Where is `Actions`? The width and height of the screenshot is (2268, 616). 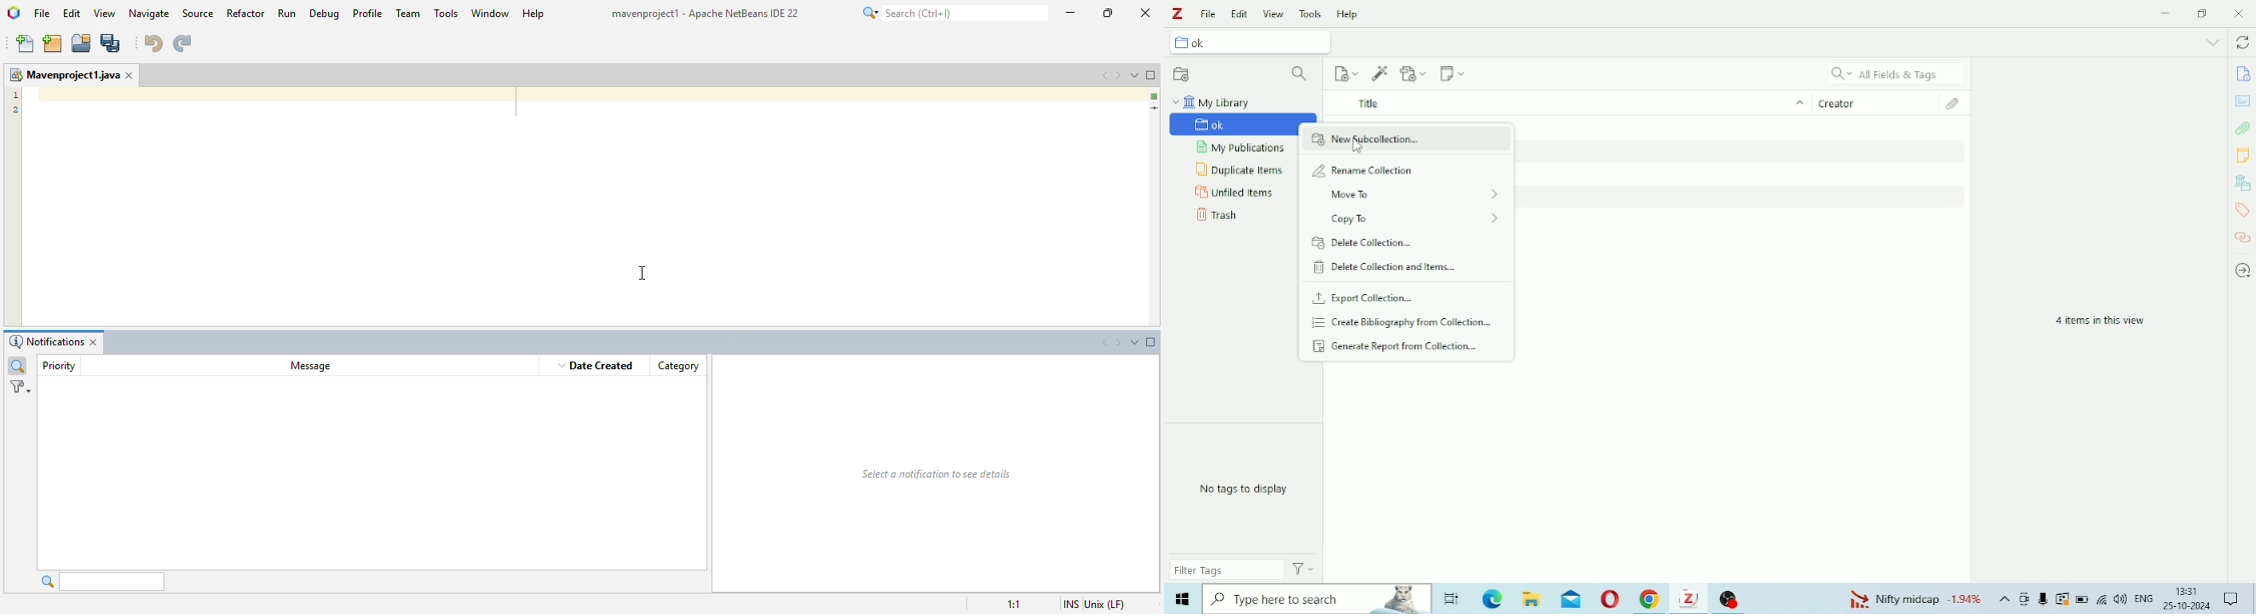 Actions is located at coordinates (1303, 568).